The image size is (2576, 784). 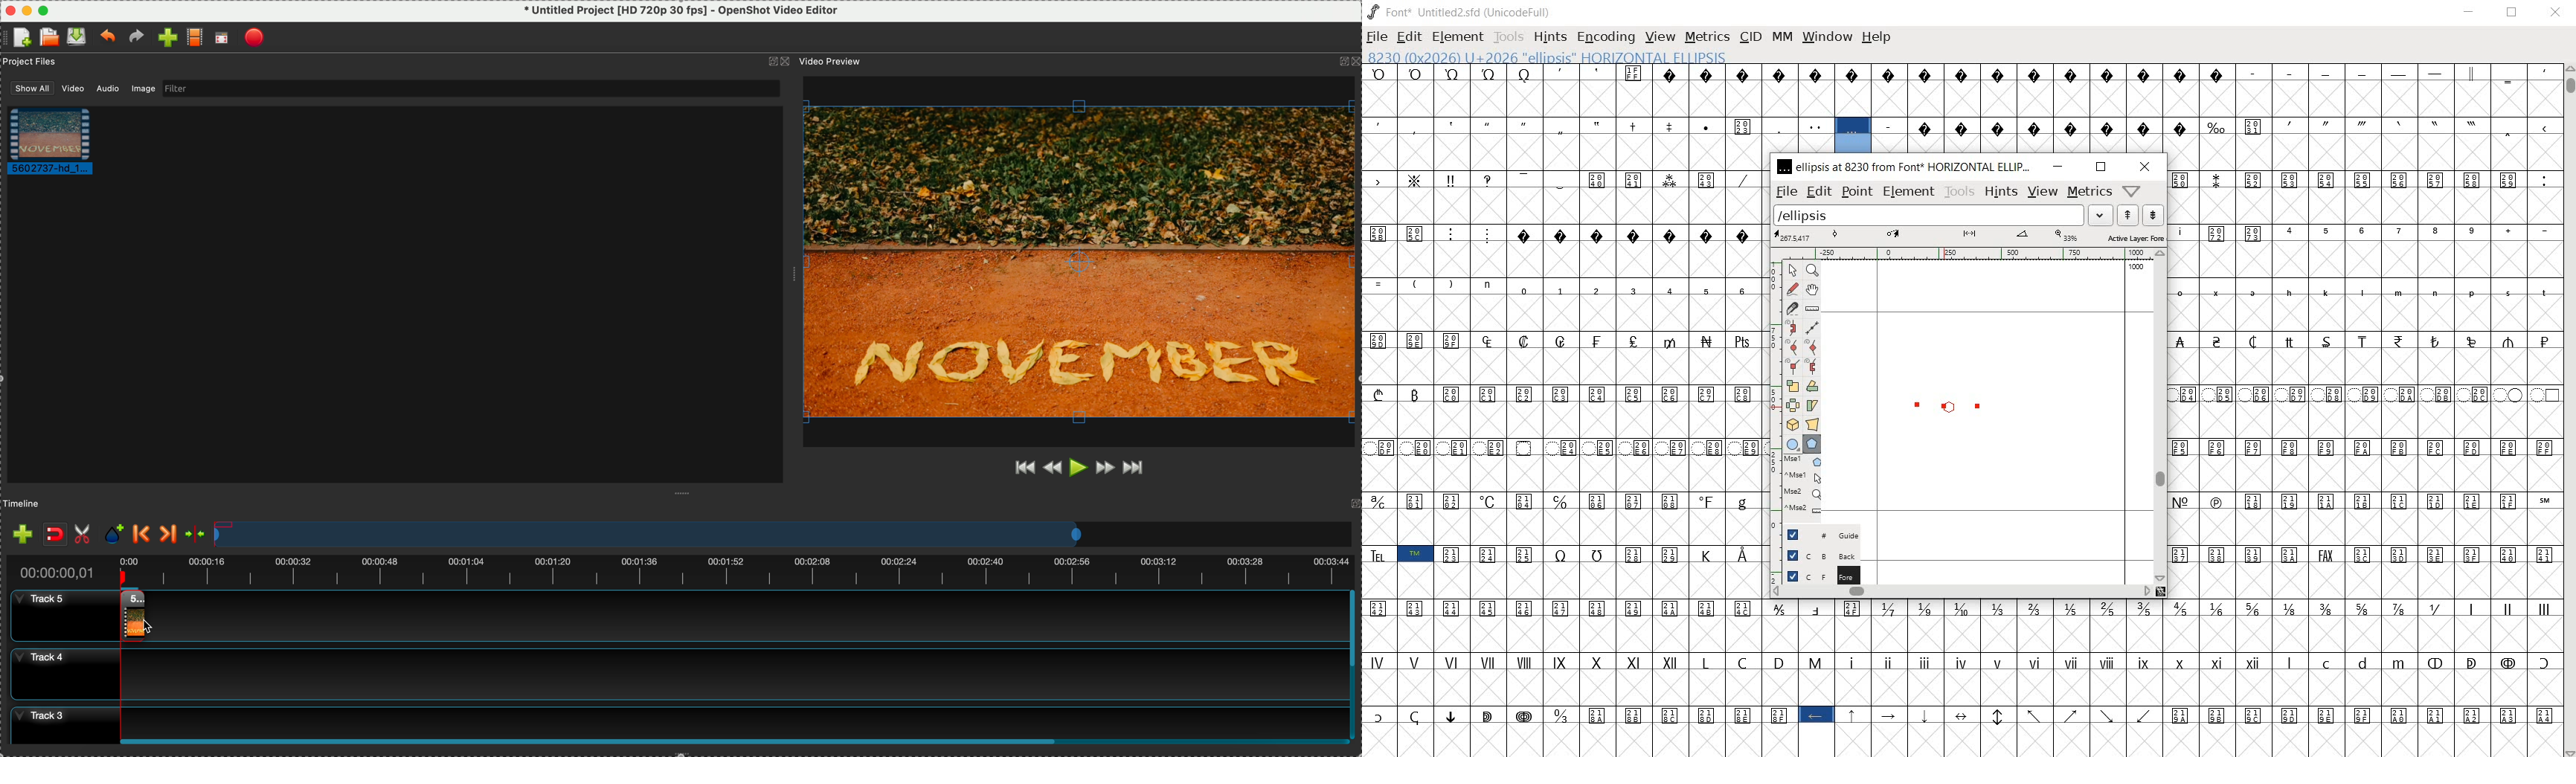 What do you see at coordinates (1138, 470) in the screenshot?
I see `jump to end` at bounding box center [1138, 470].